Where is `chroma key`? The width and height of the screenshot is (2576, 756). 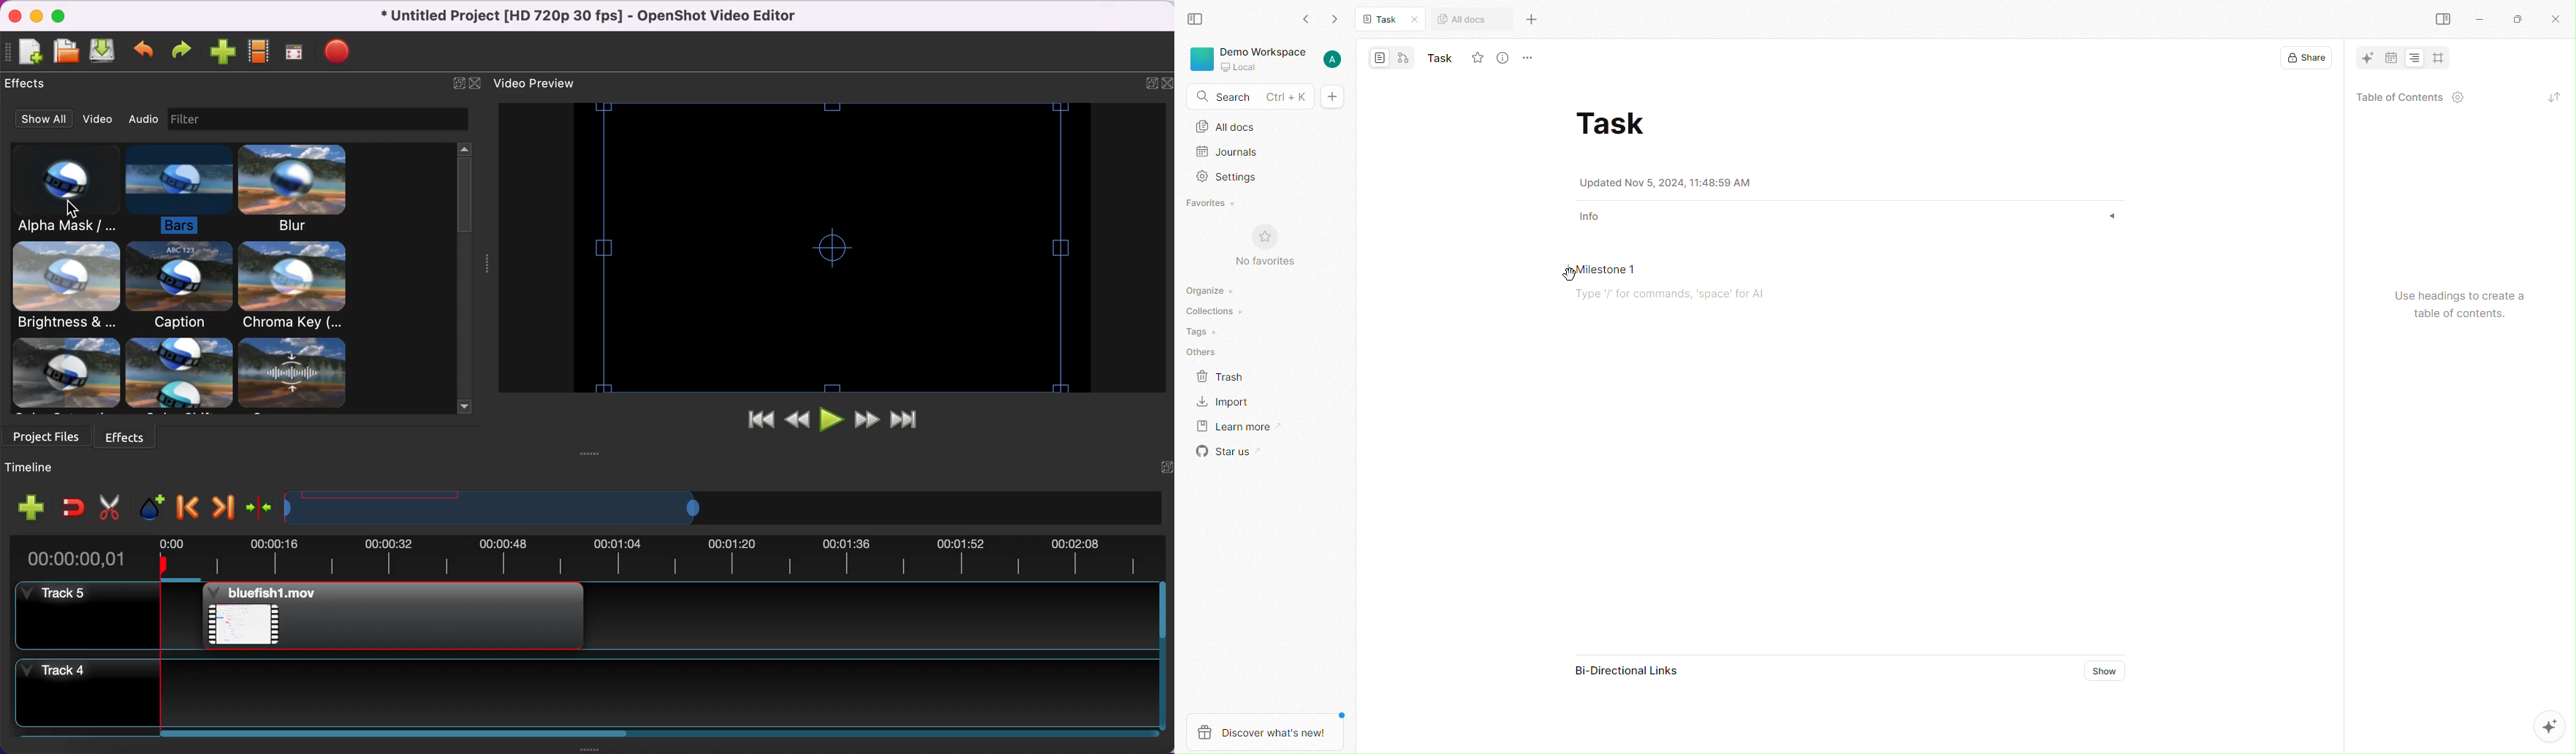
chroma key is located at coordinates (295, 286).